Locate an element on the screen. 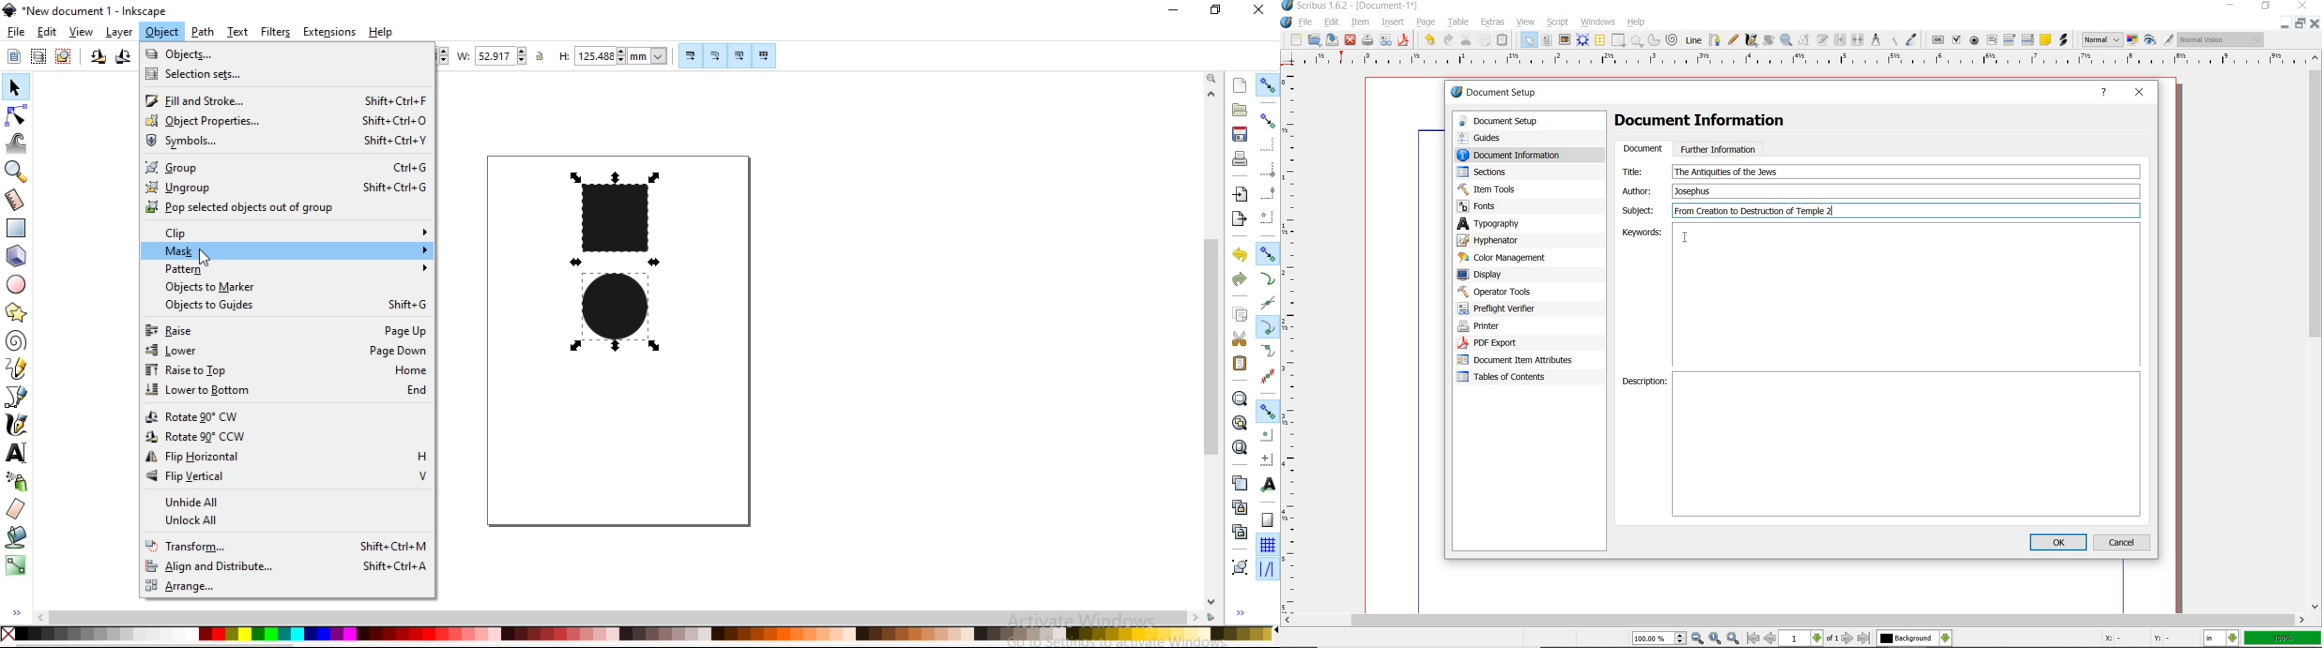  pdf list box is located at coordinates (2027, 40).